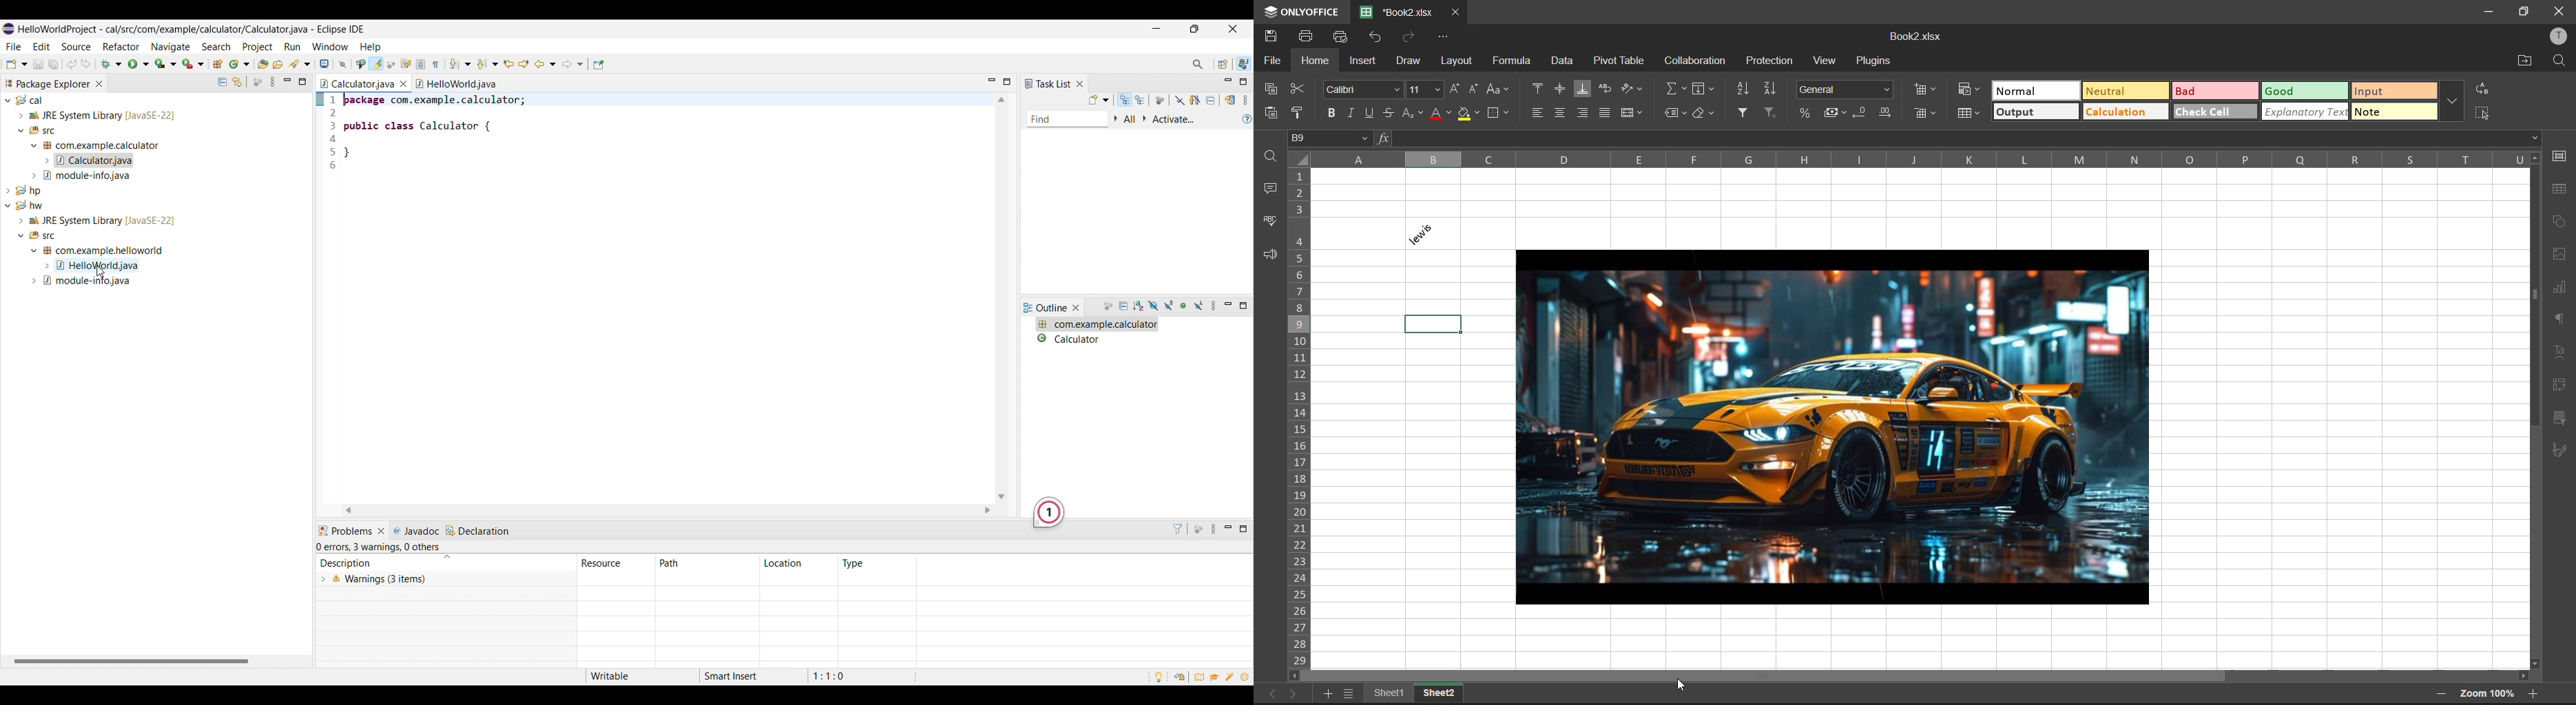 This screenshot has width=2576, height=728. What do you see at coordinates (1636, 112) in the screenshot?
I see `merge and center` at bounding box center [1636, 112].